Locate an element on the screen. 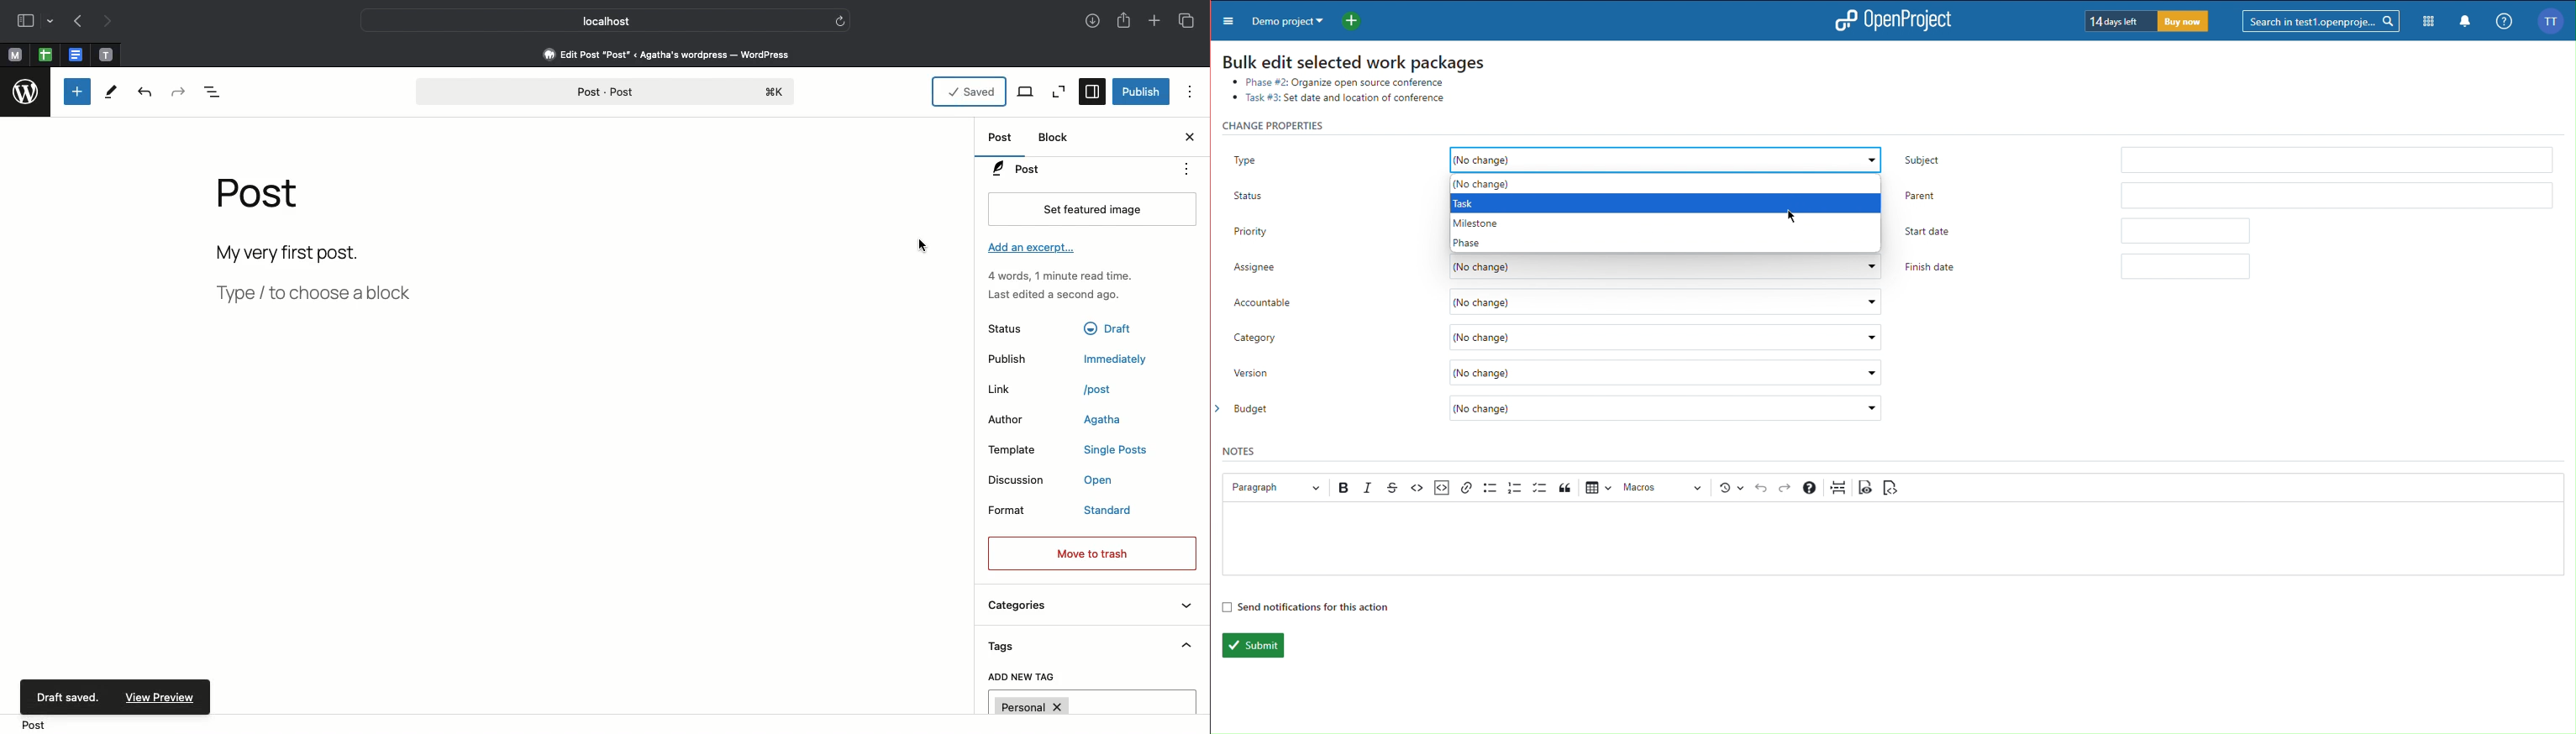  draft is located at coordinates (1107, 328).